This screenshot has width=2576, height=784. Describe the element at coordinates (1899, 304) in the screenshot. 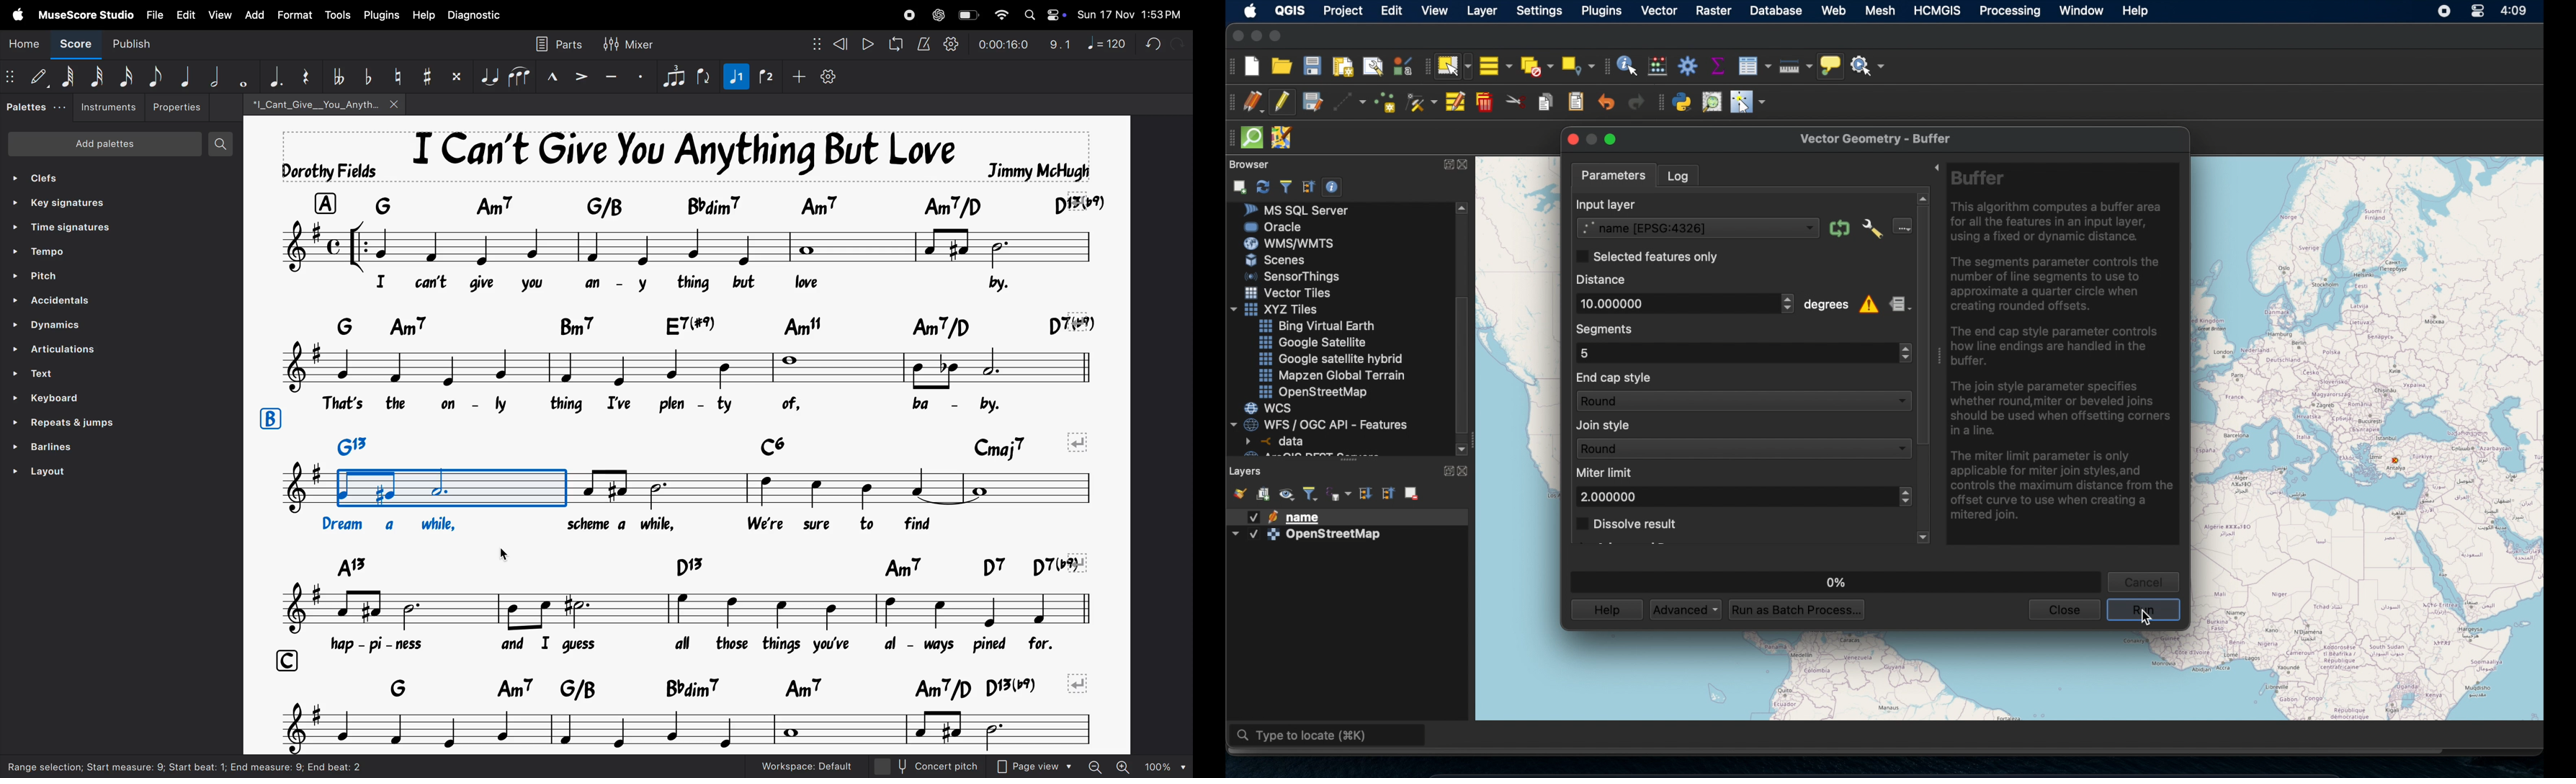

I see `data defined override` at that location.